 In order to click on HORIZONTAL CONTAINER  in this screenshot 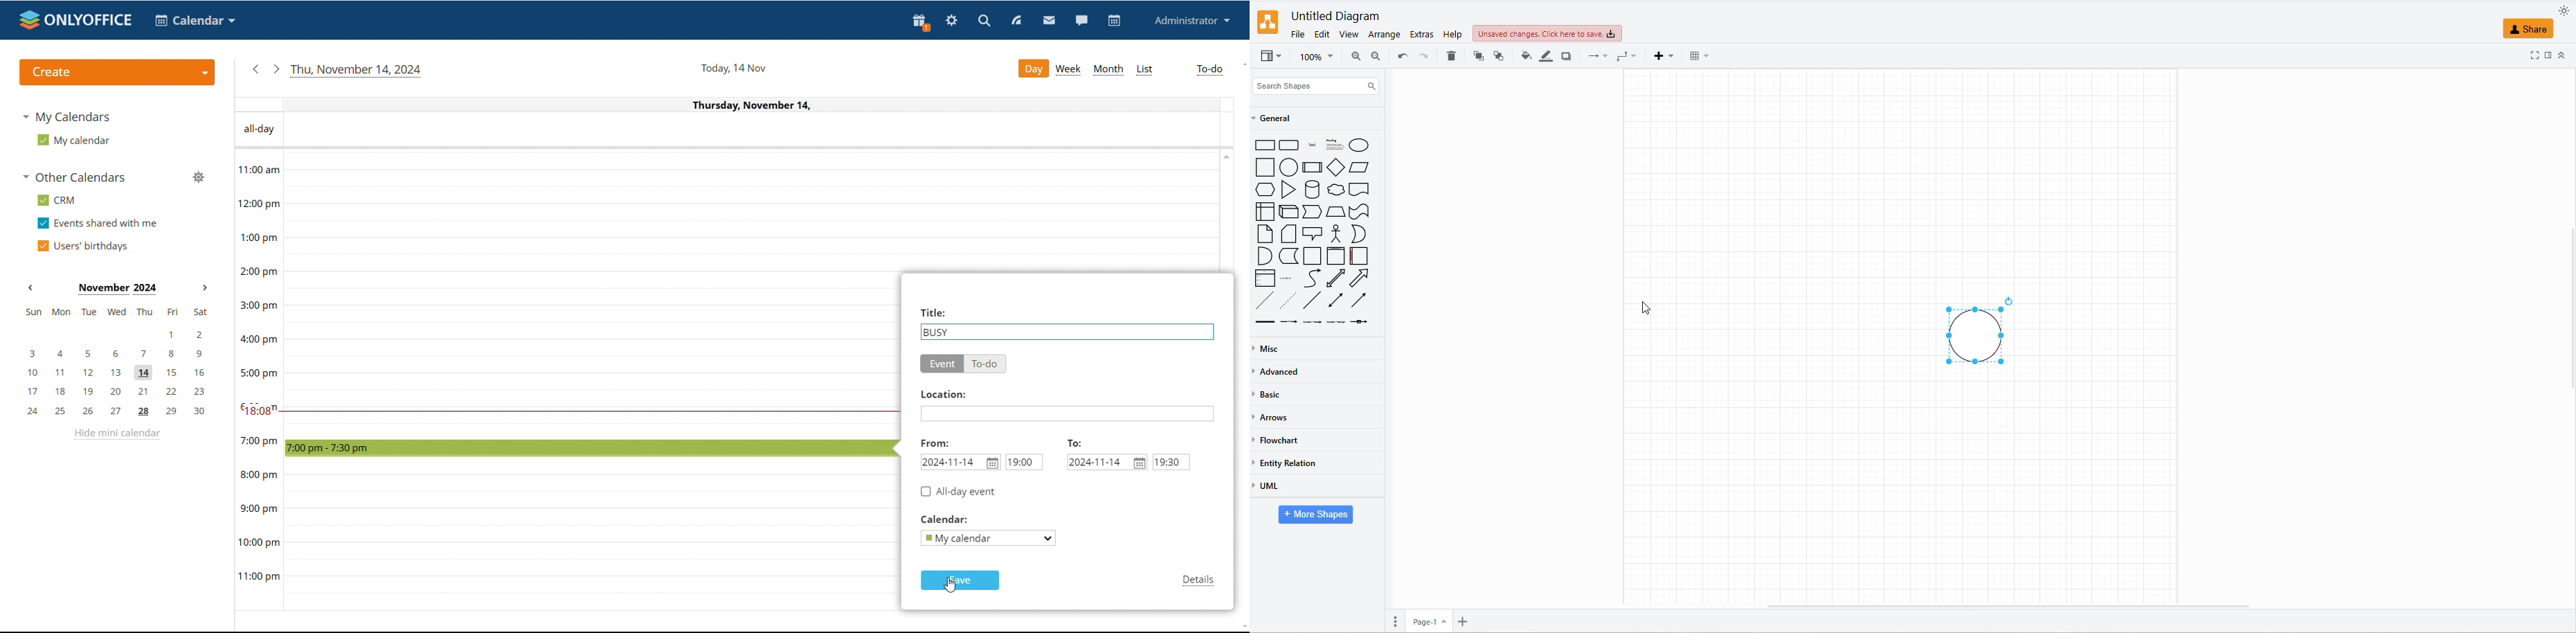, I will do `click(1355, 256)`.